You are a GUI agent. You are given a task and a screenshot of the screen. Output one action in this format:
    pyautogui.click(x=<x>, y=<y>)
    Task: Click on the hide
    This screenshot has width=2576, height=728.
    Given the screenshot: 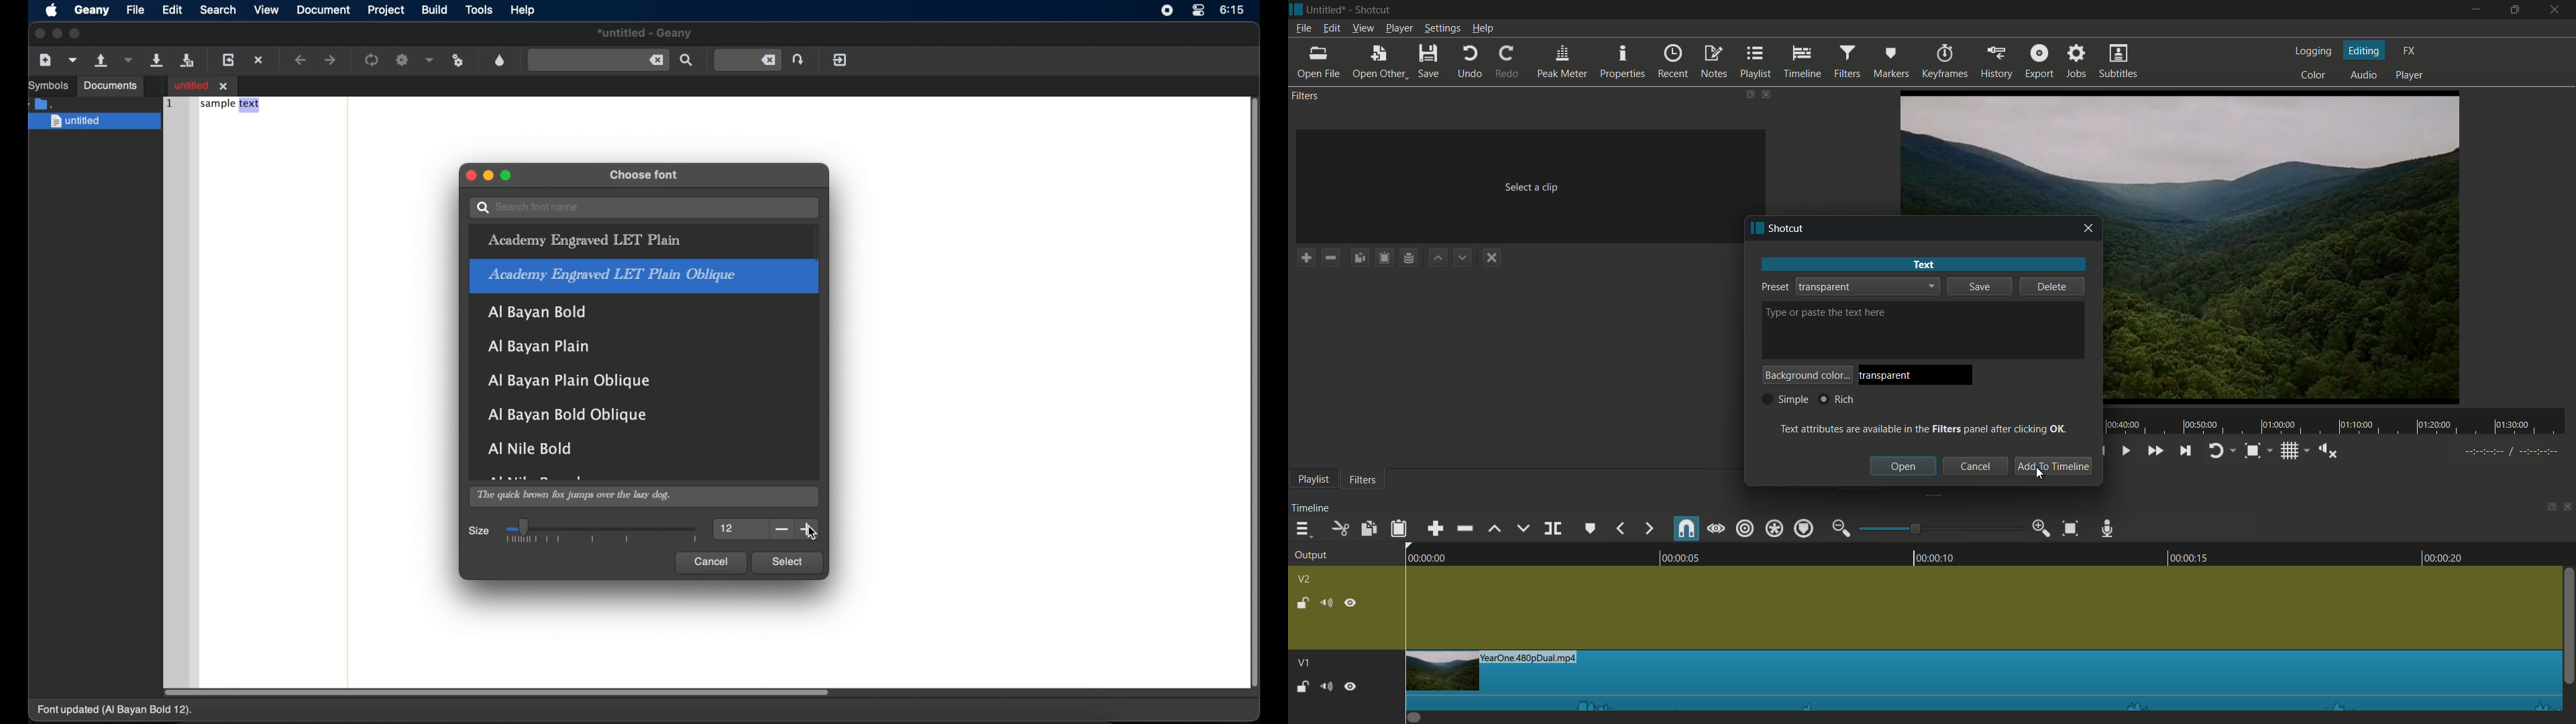 What is the action you would take?
    pyautogui.click(x=1352, y=601)
    